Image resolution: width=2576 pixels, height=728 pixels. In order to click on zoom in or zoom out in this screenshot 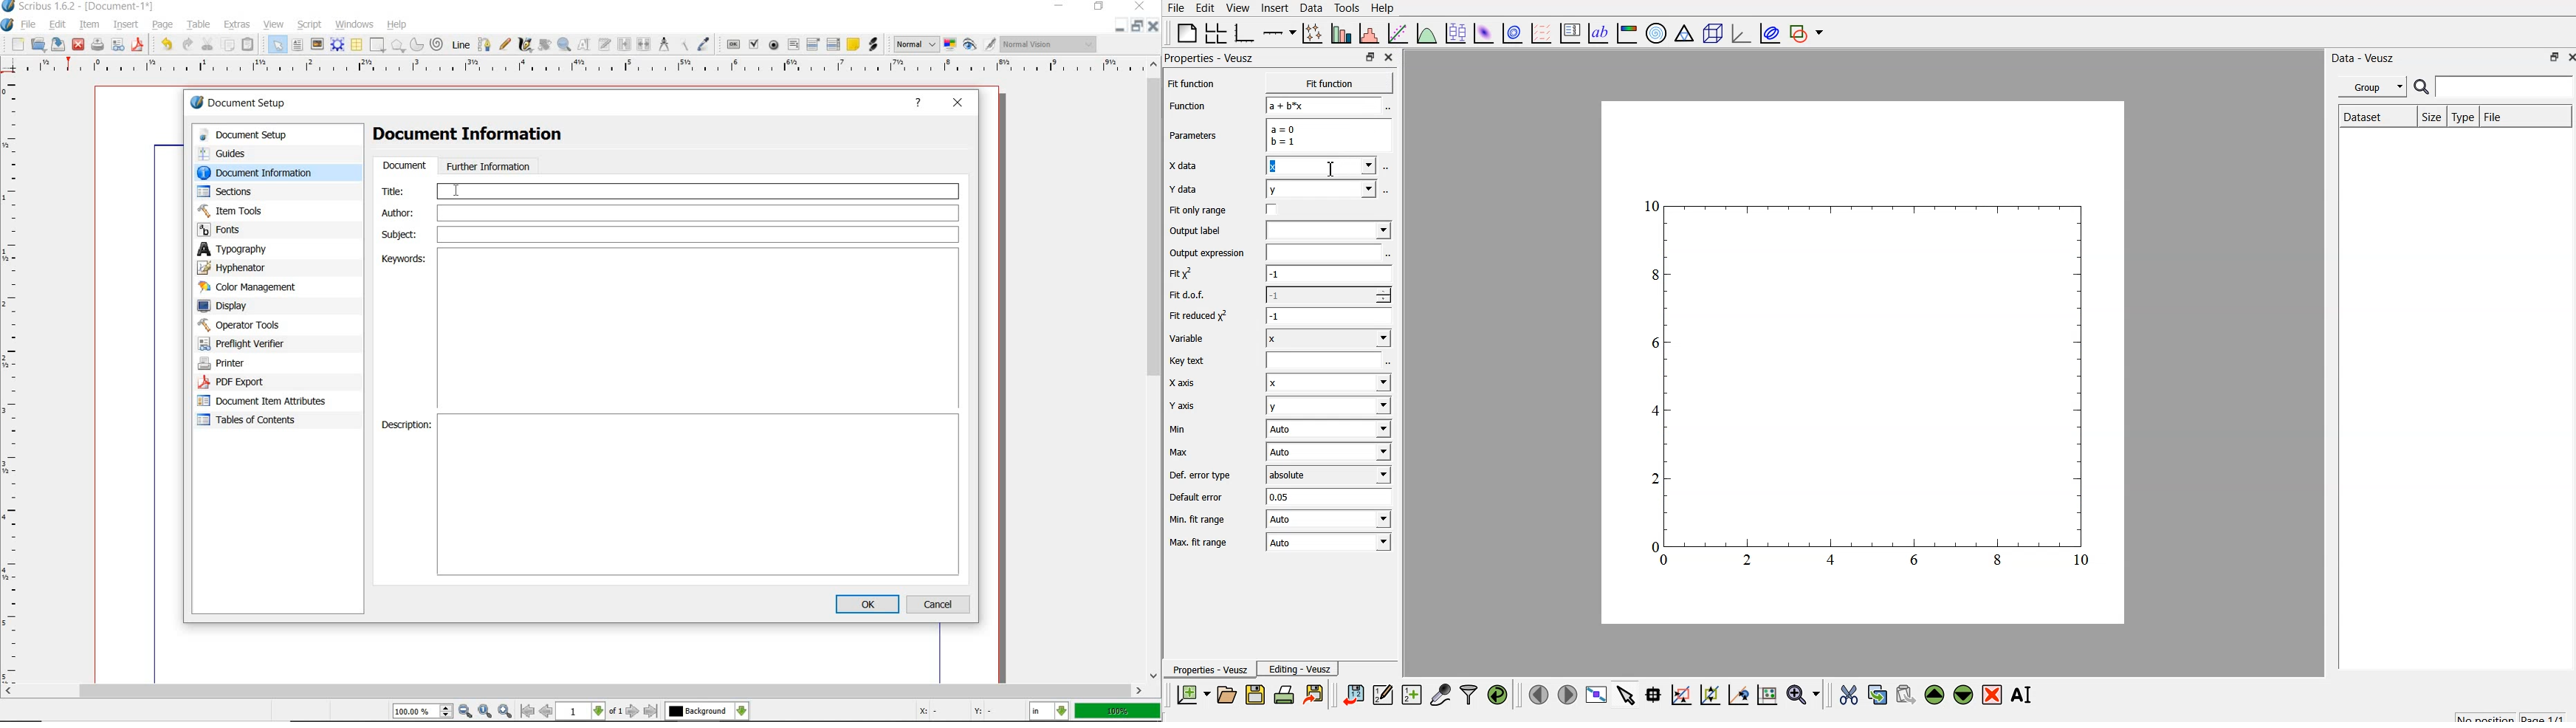, I will do `click(564, 46)`.